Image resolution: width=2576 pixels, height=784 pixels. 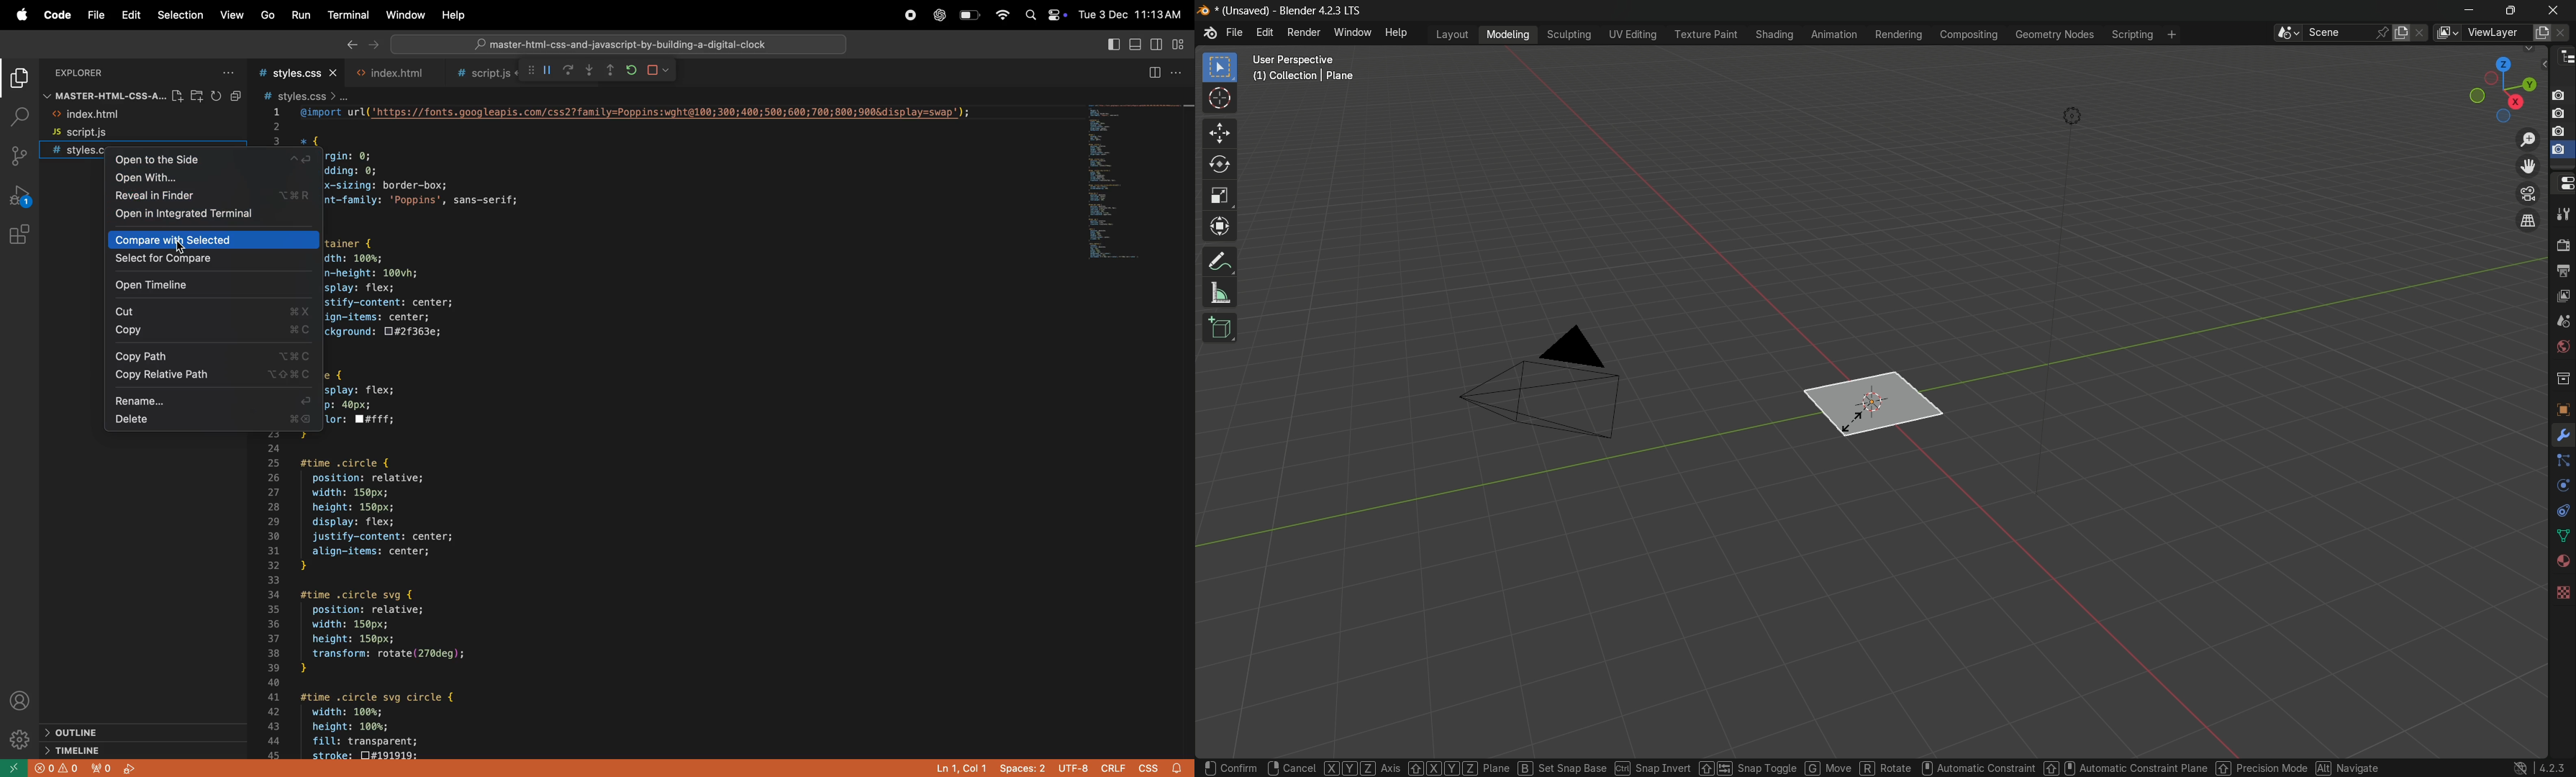 What do you see at coordinates (298, 73) in the screenshot?
I see `style.css` at bounding box center [298, 73].